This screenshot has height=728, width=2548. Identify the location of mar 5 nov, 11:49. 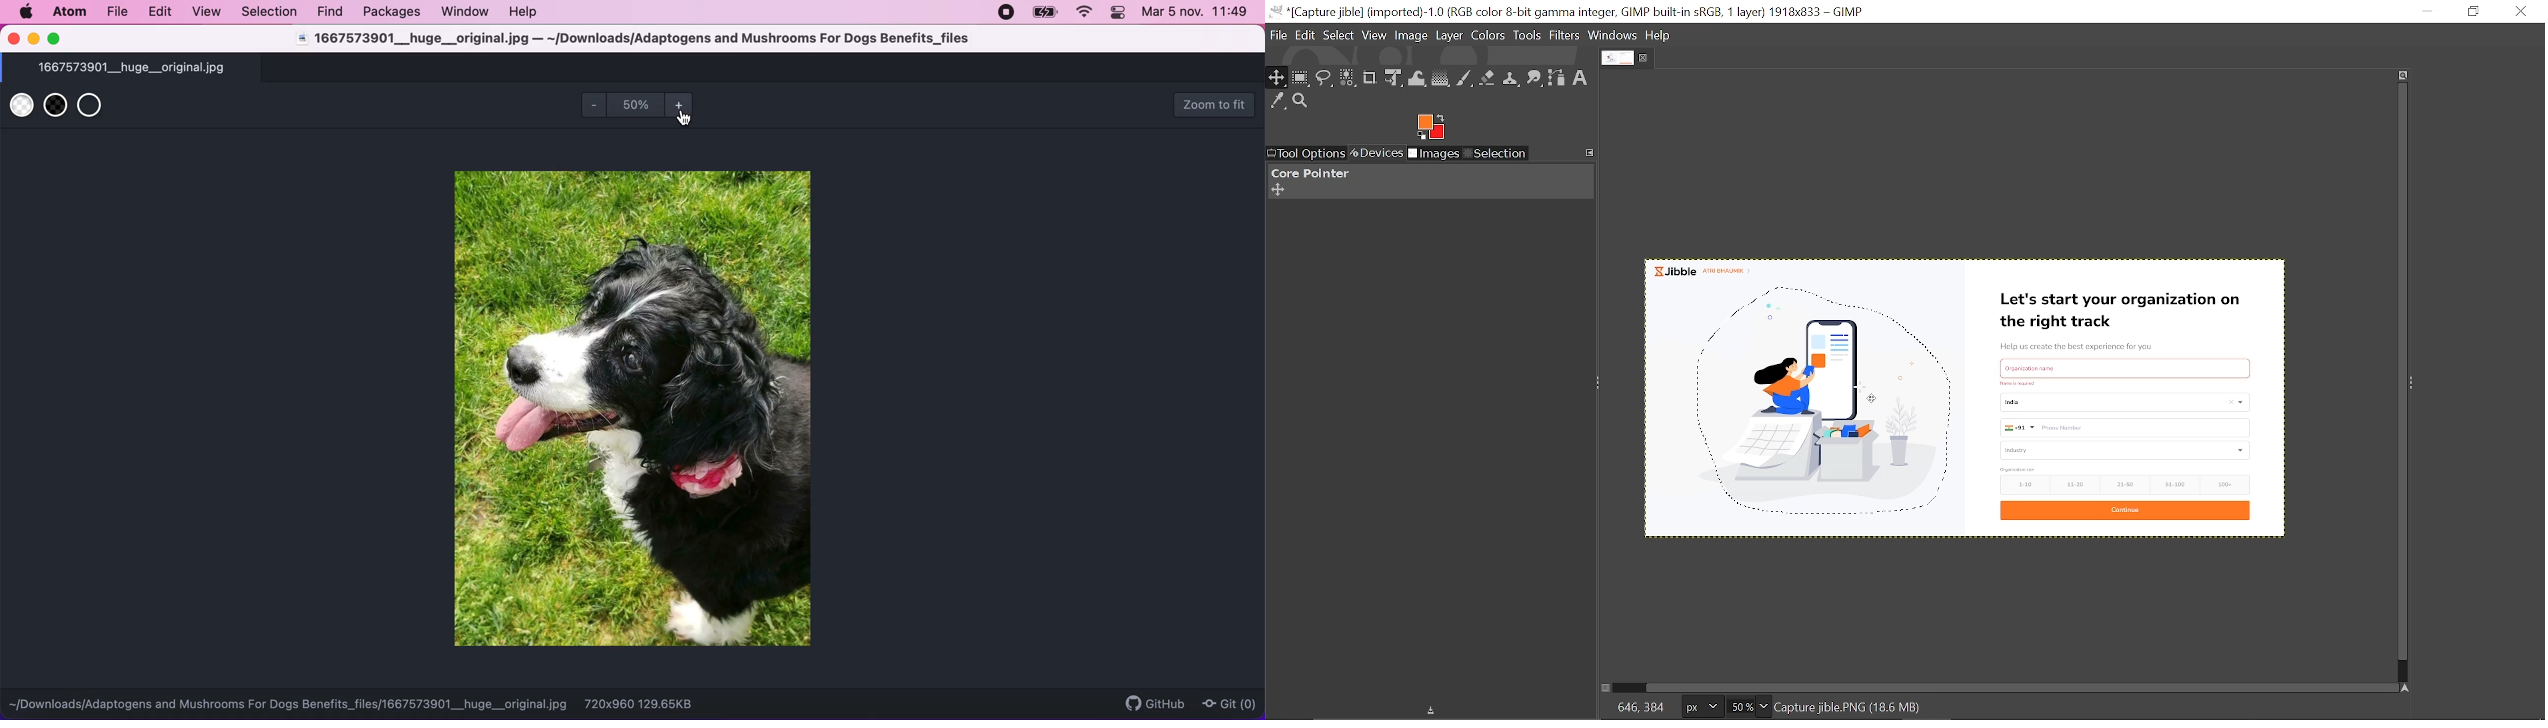
(1196, 14).